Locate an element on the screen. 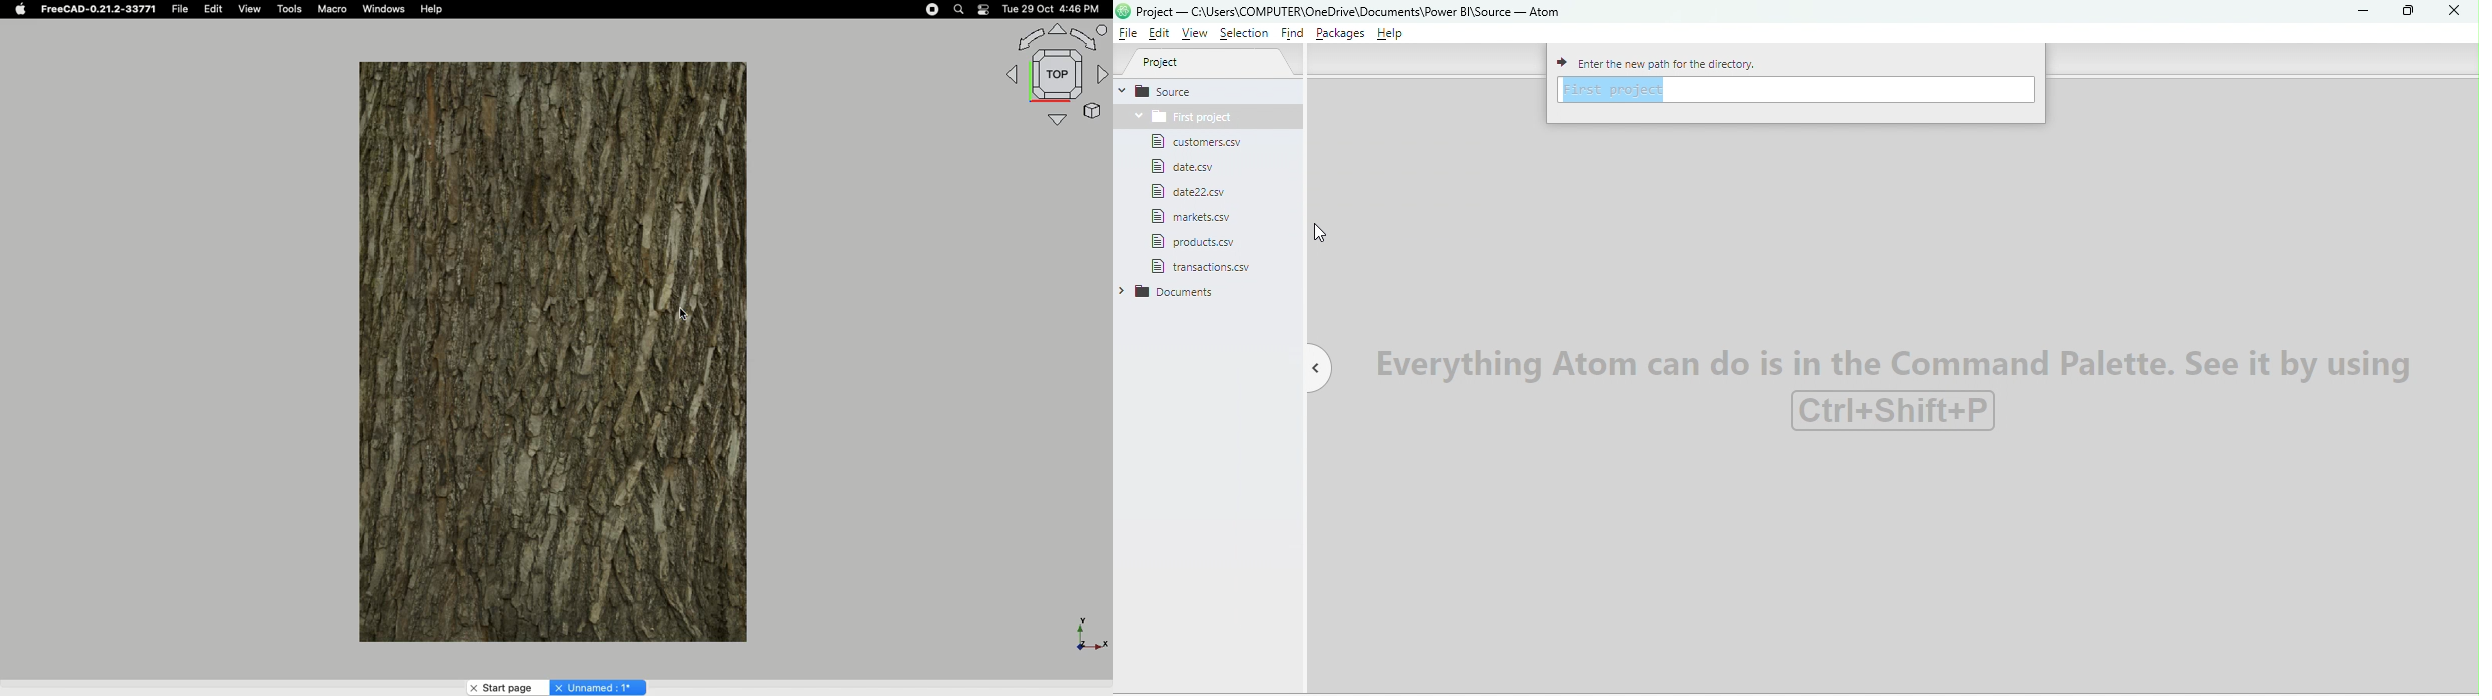 This screenshot has width=2492, height=700. Maximize is located at coordinates (2404, 12).